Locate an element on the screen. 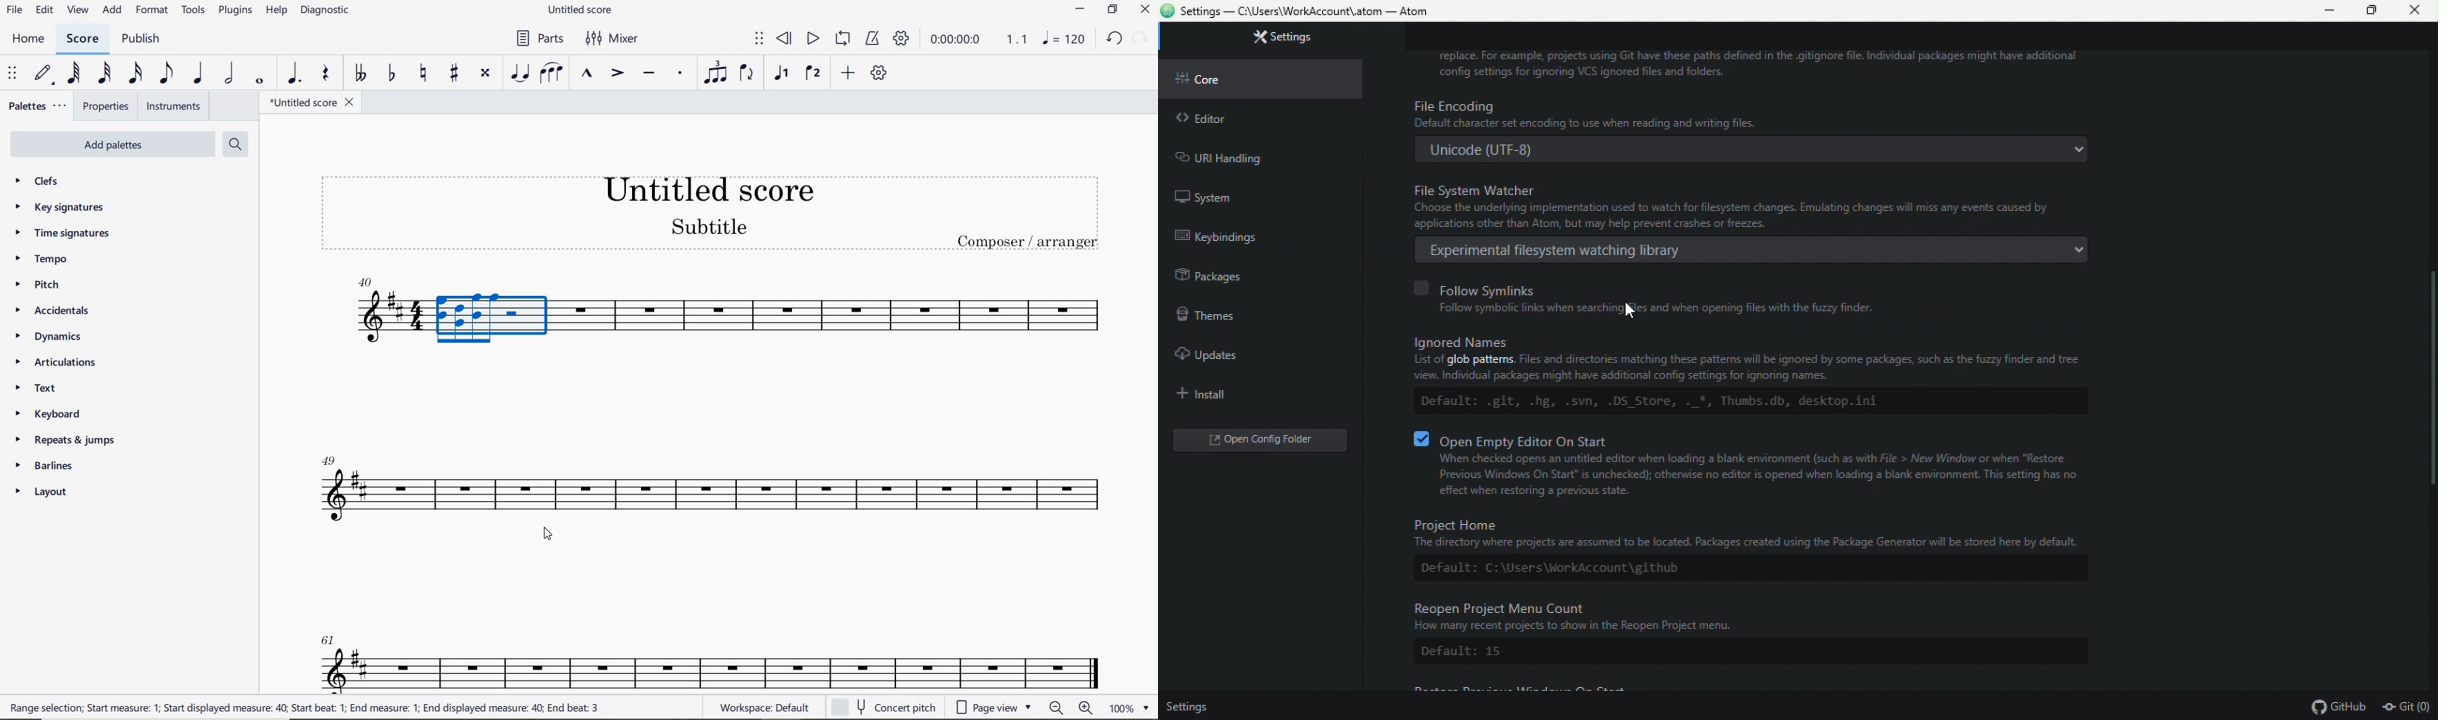 The height and width of the screenshot is (728, 2464). WHOLE NOTE is located at coordinates (258, 81).